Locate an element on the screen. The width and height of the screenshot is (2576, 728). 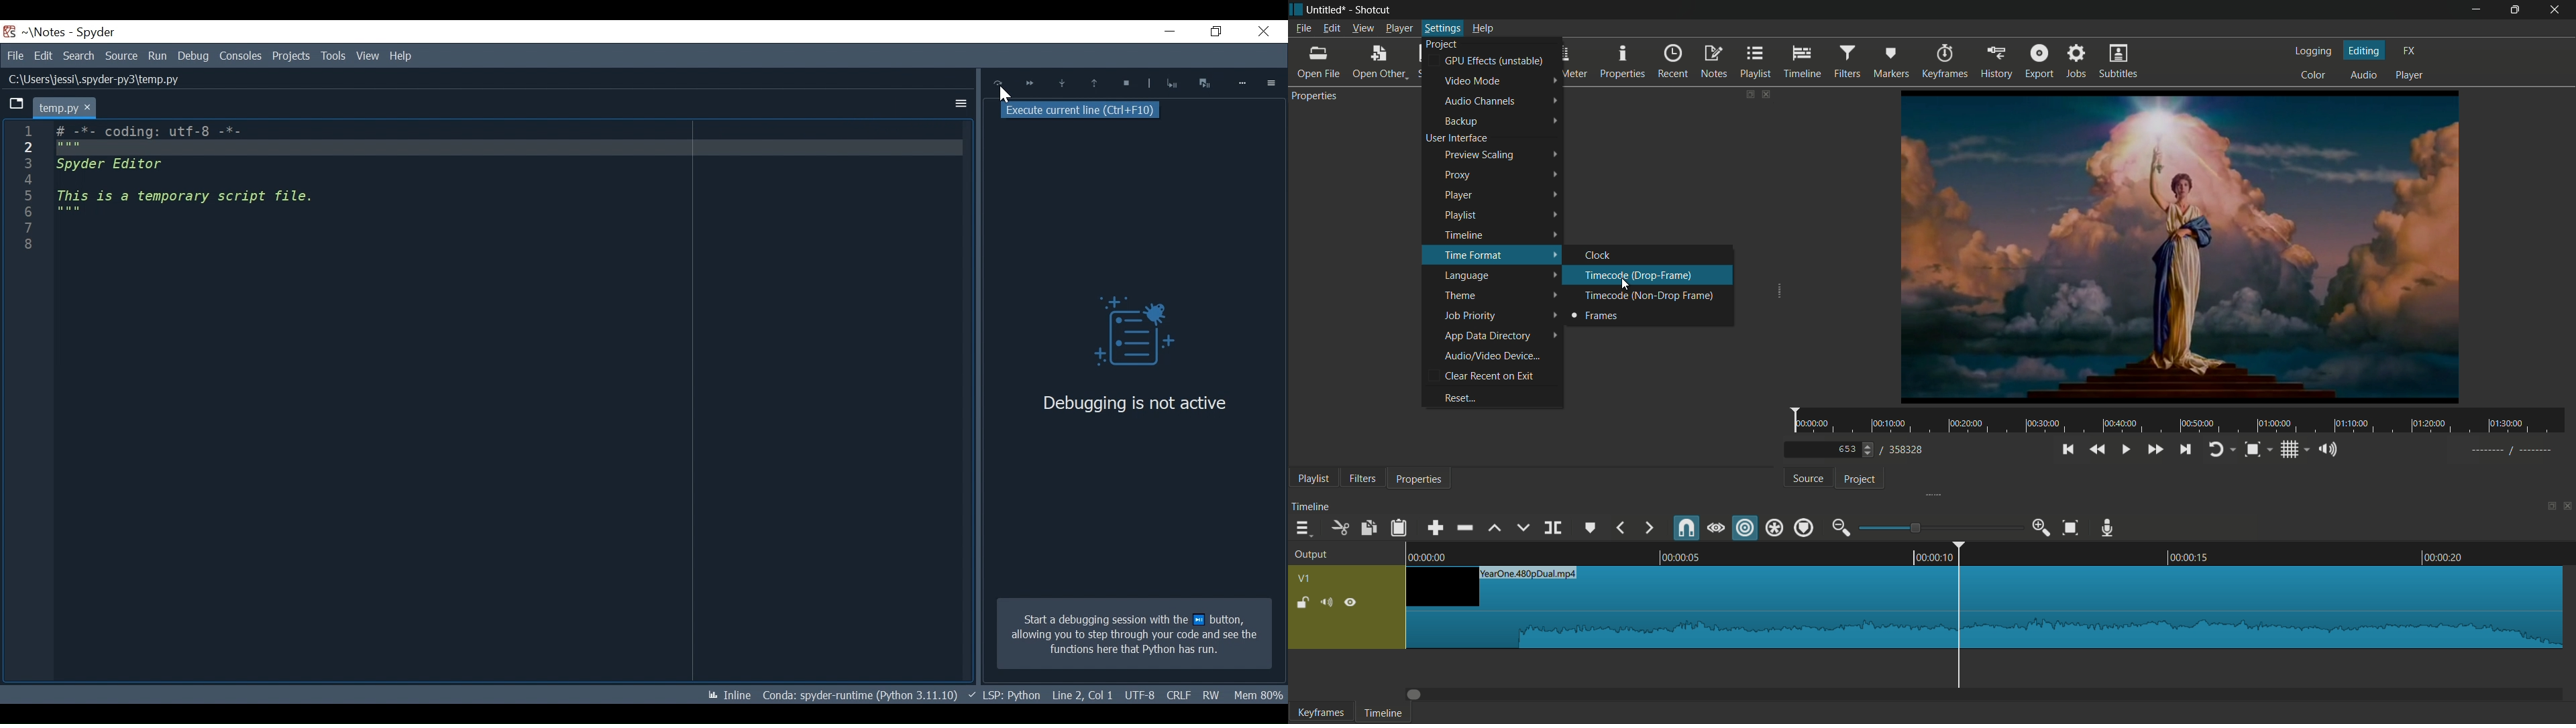
Search is located at coordinates (80, 56).